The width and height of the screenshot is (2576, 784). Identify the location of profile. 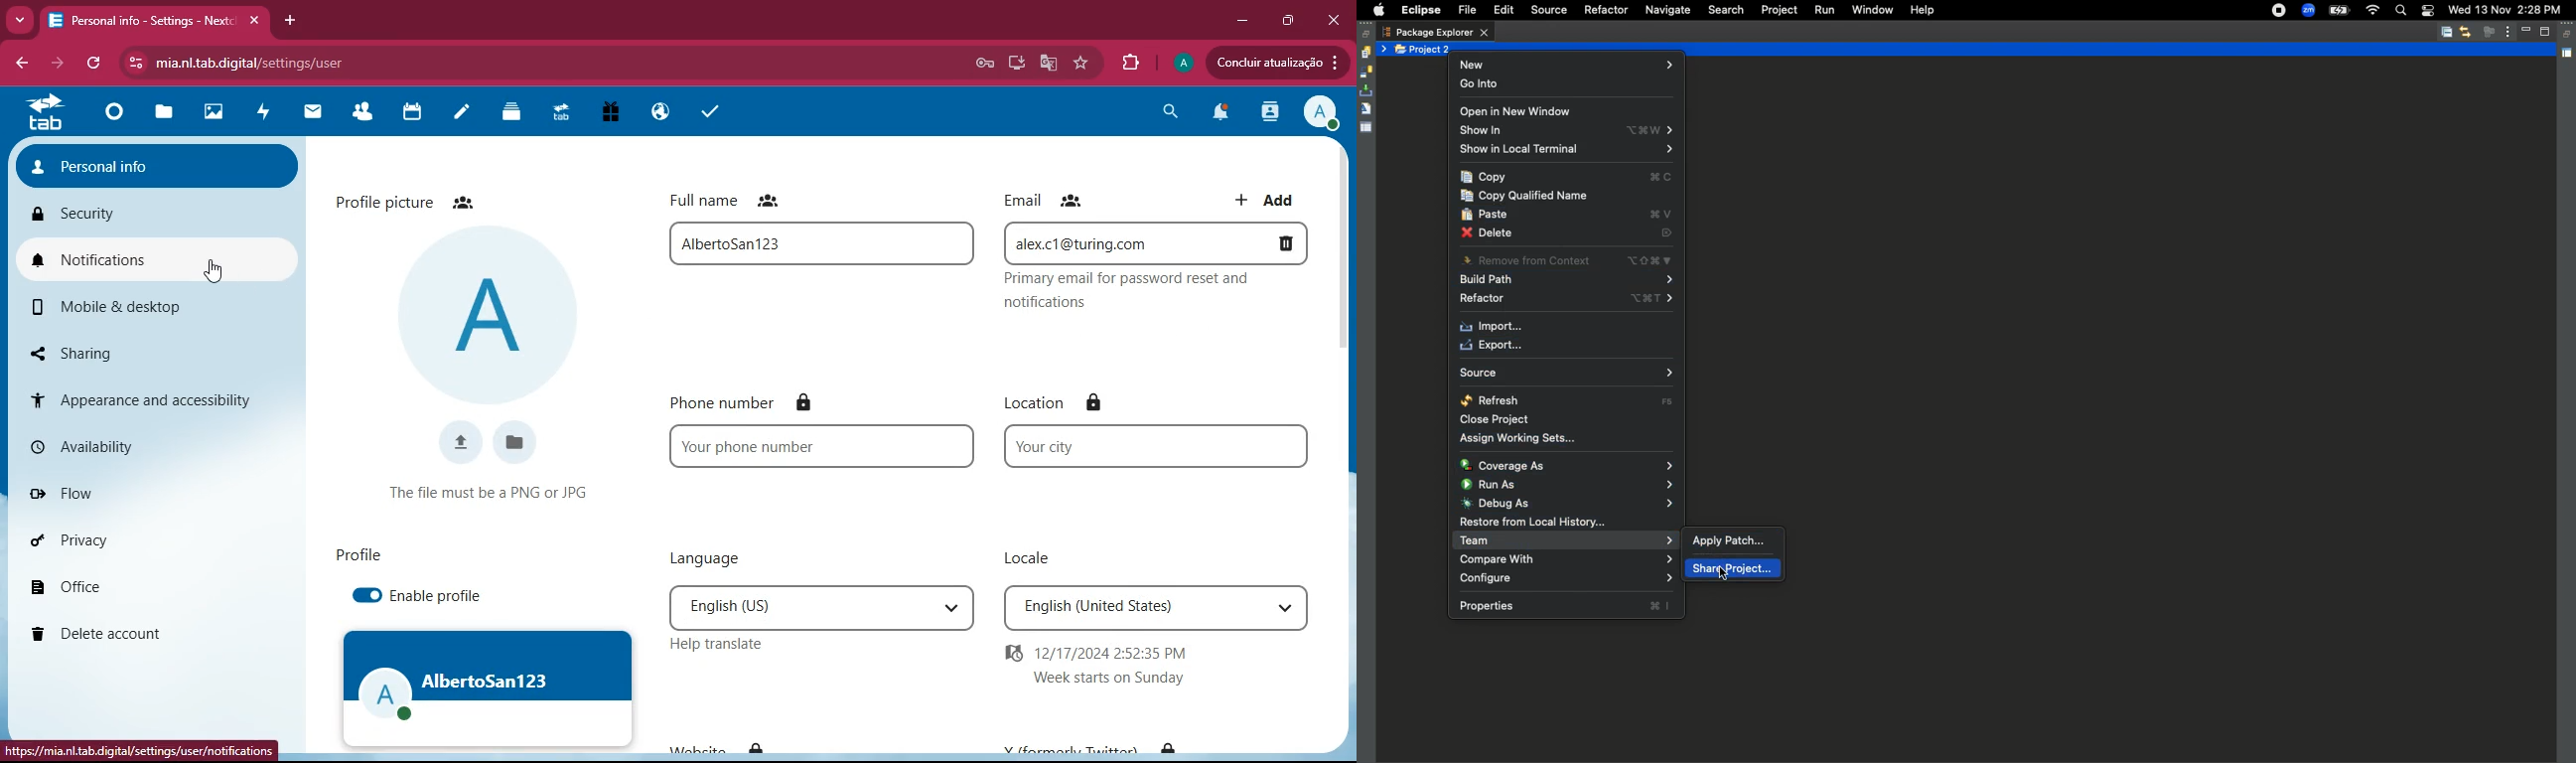
(1184, 63).